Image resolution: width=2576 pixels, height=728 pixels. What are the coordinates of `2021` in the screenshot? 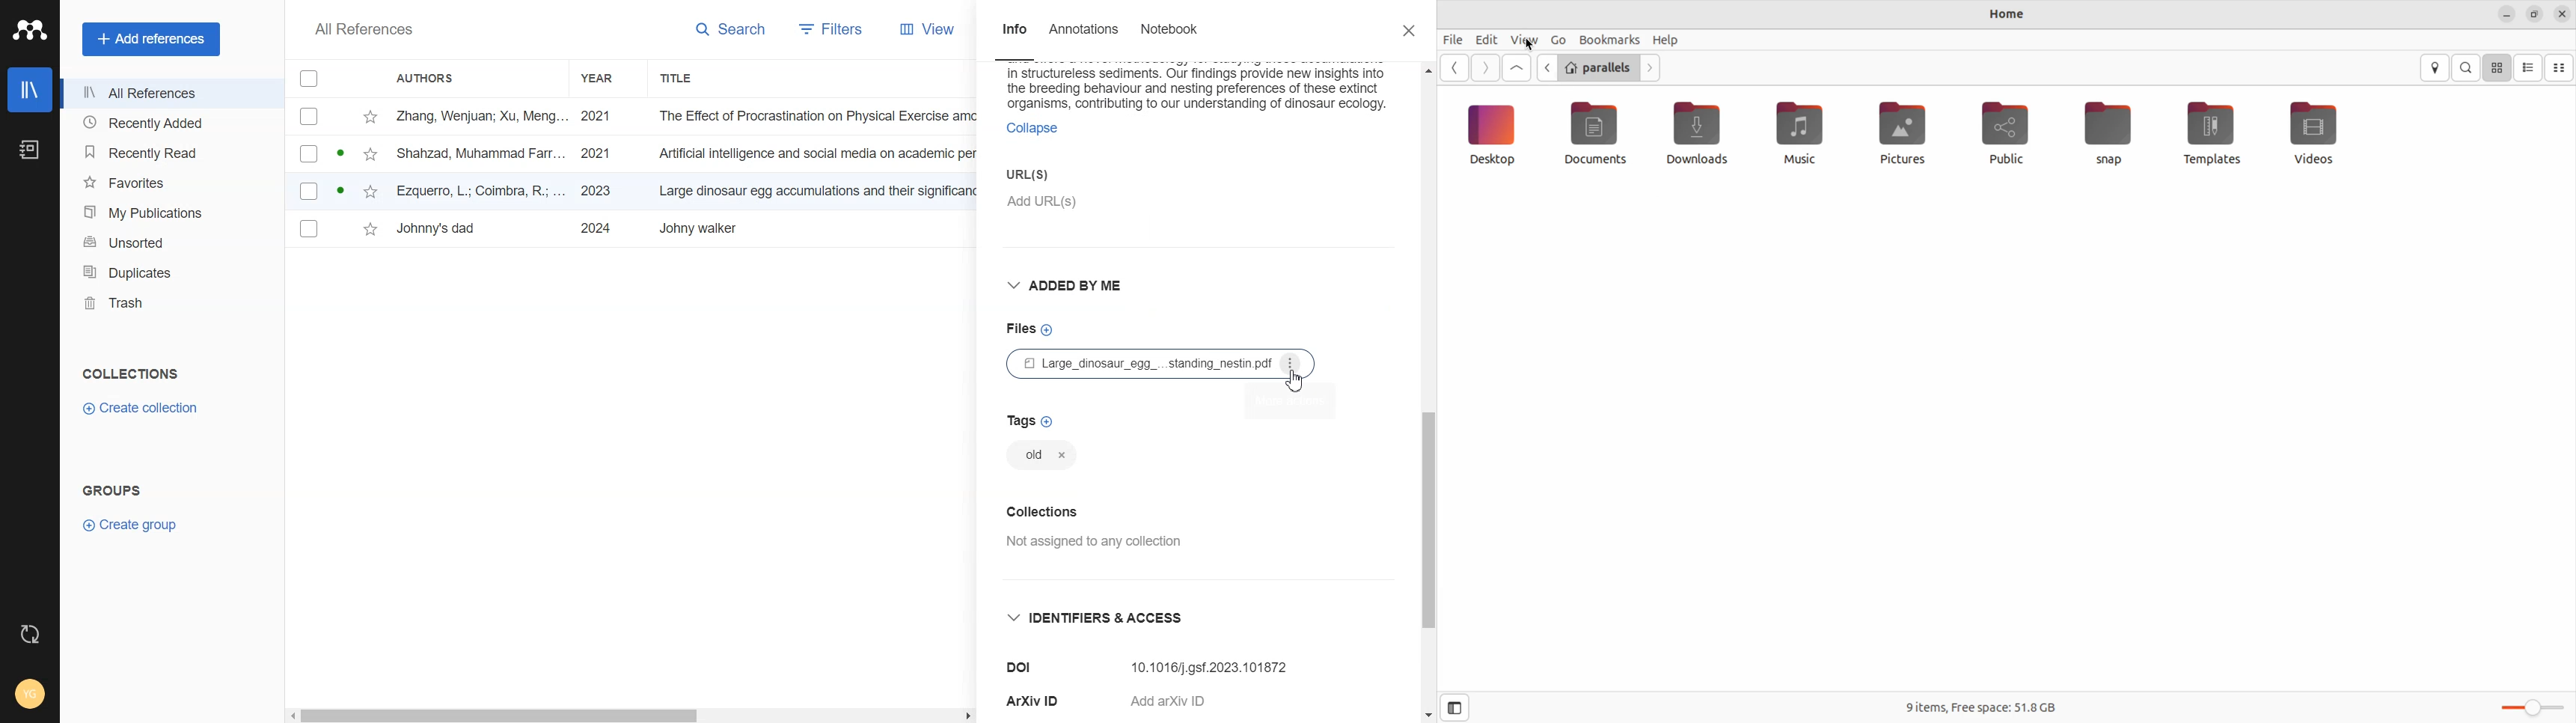 It's located at (593, 153).